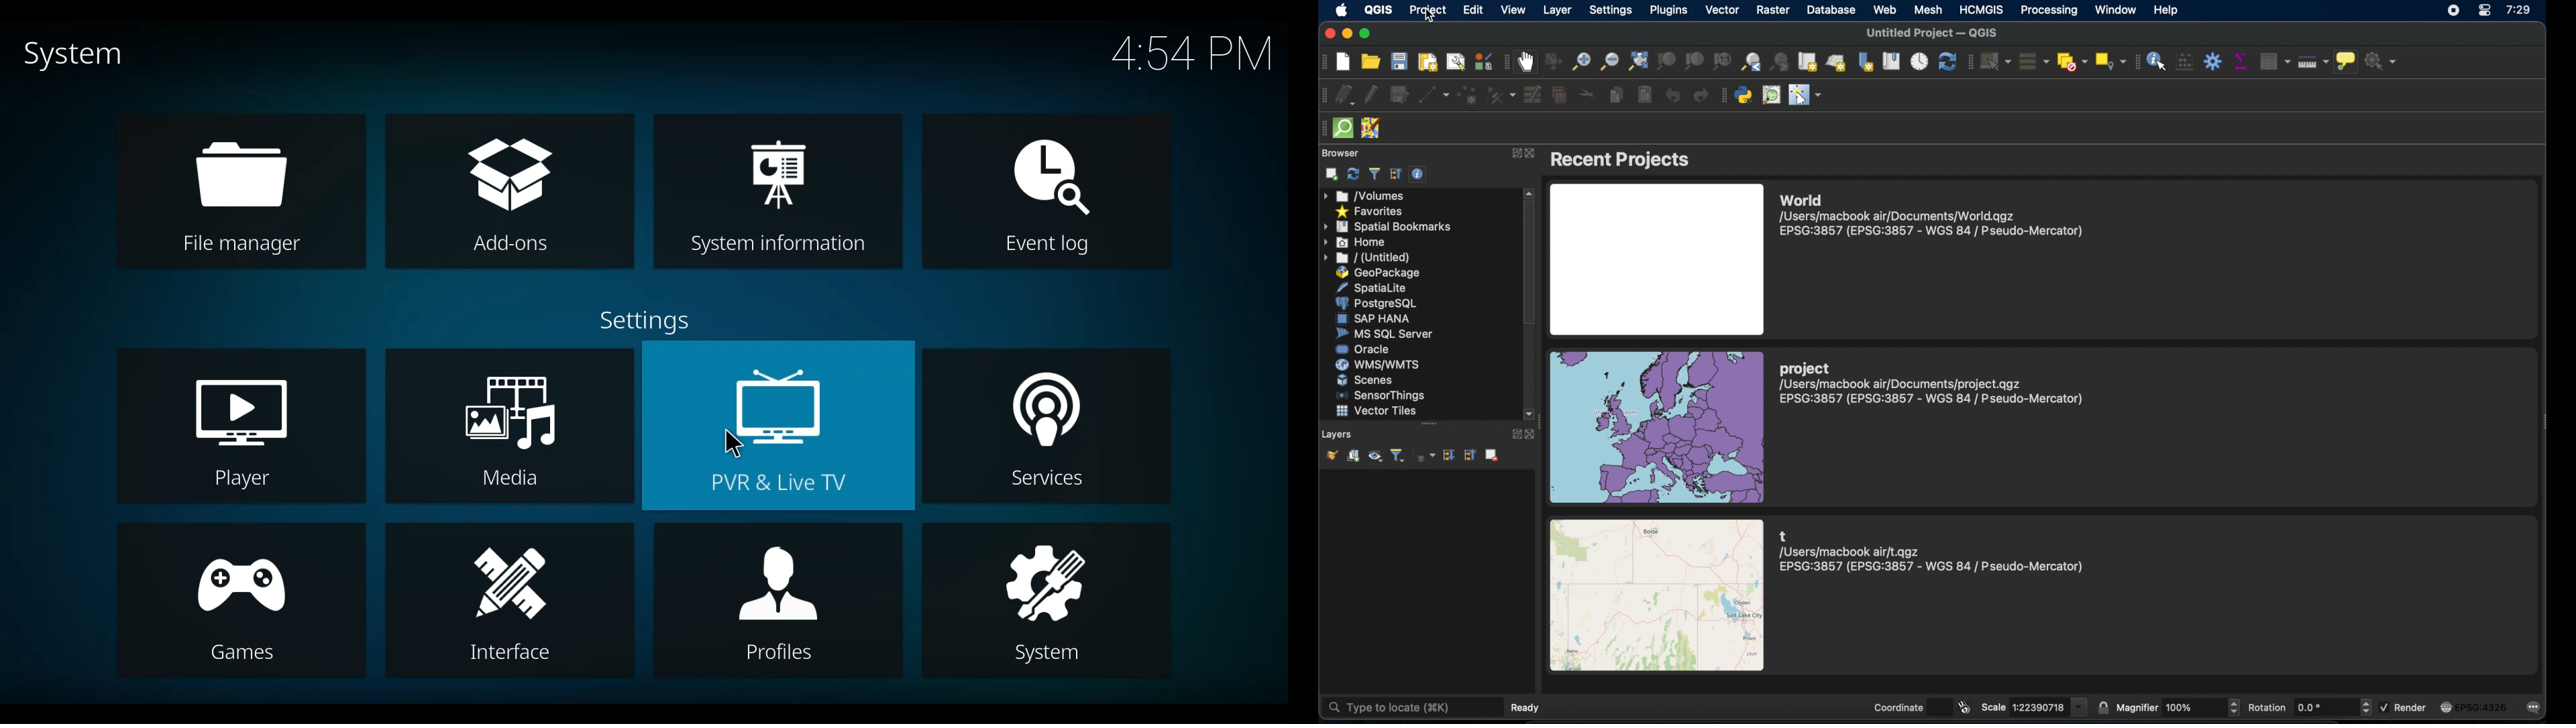  I want to click on increase or decrease the value of rotation, so click(2366, 707).